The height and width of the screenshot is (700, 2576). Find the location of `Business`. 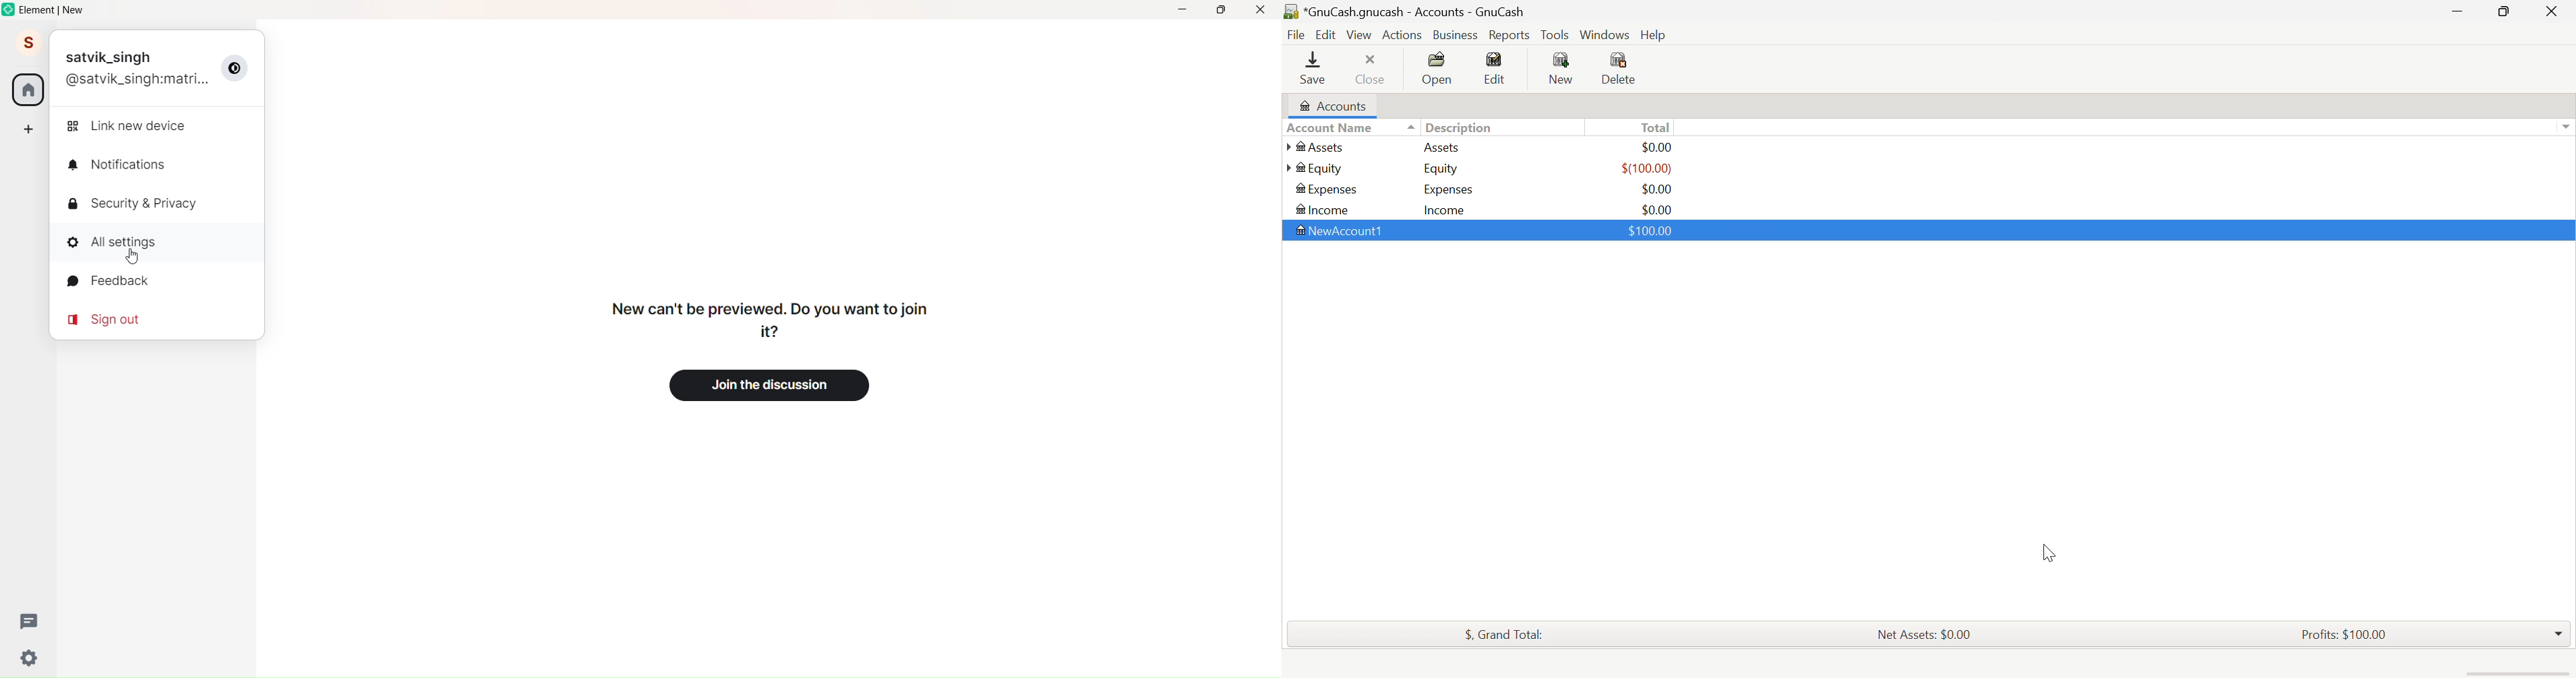

Business is located at coordinates (1456, 34).